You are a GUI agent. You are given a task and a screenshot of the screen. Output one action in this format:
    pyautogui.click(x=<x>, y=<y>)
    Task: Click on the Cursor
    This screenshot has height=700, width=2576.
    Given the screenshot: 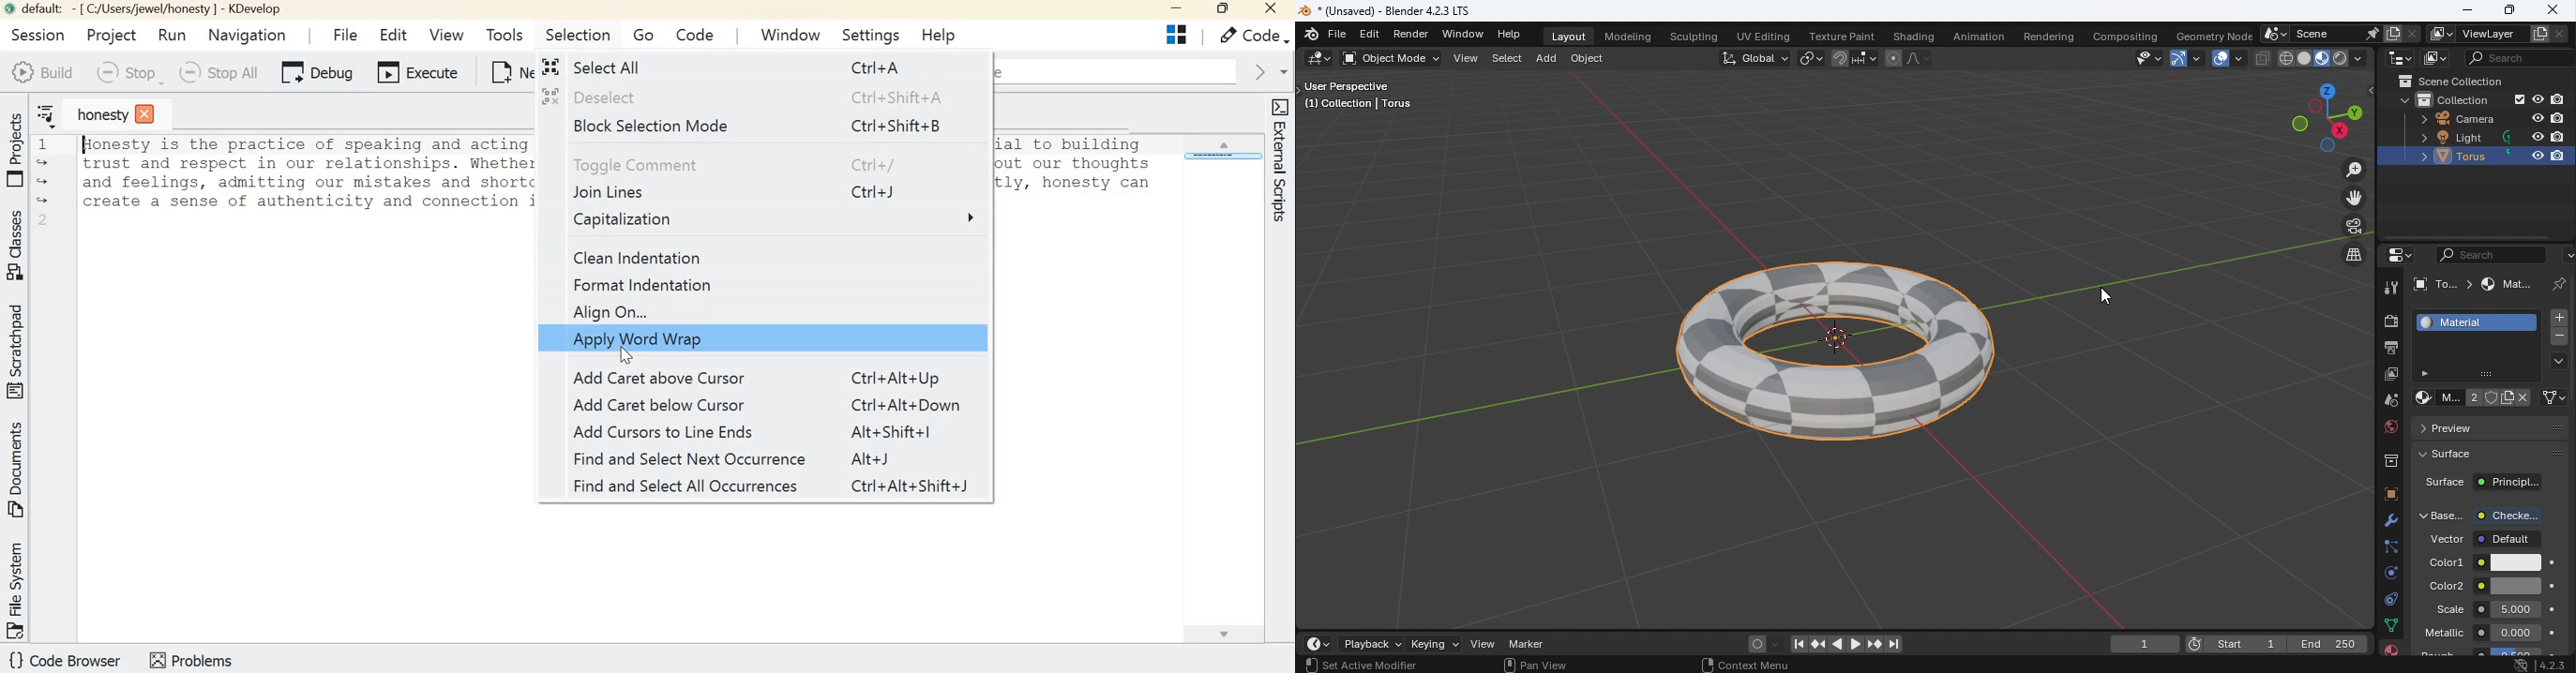 What is the action you would take?
    pyautogui.click(x=2116, y=302)
    